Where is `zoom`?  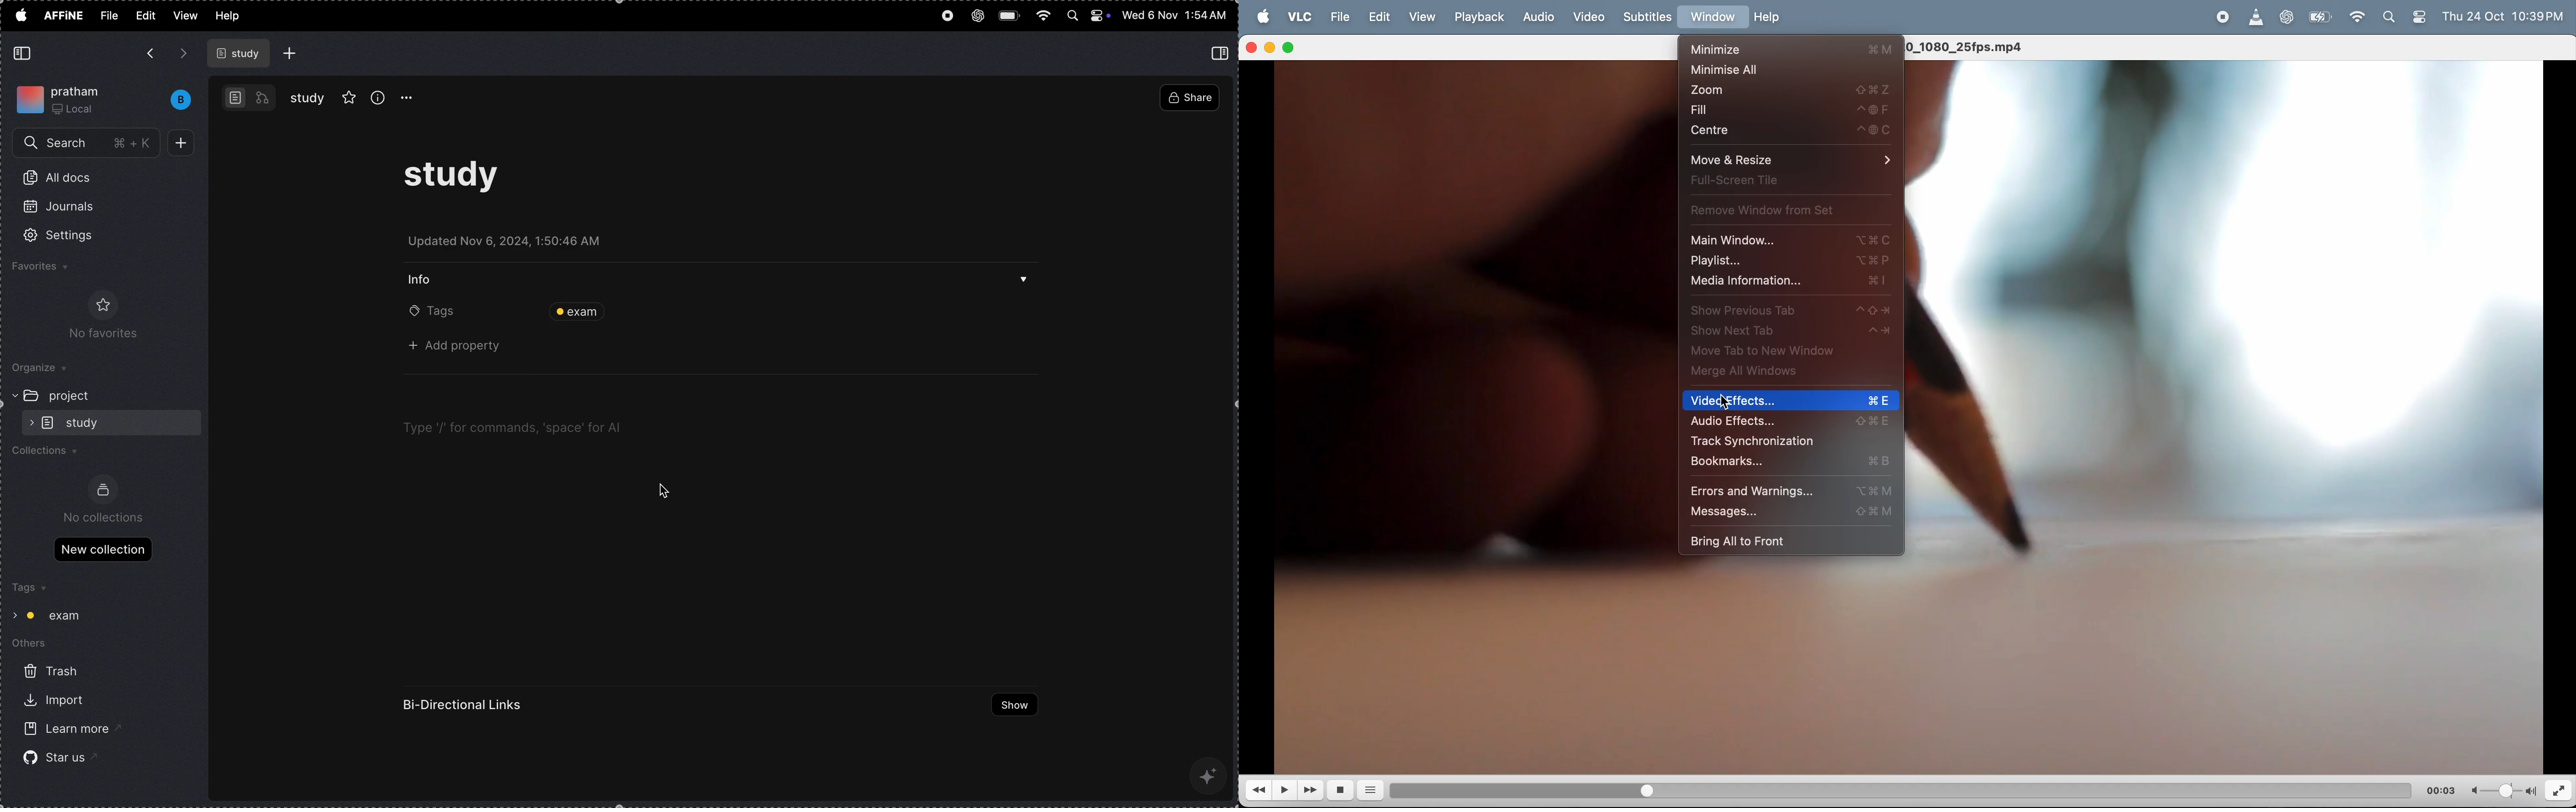 zoom is located at coordinates (1793, 89).